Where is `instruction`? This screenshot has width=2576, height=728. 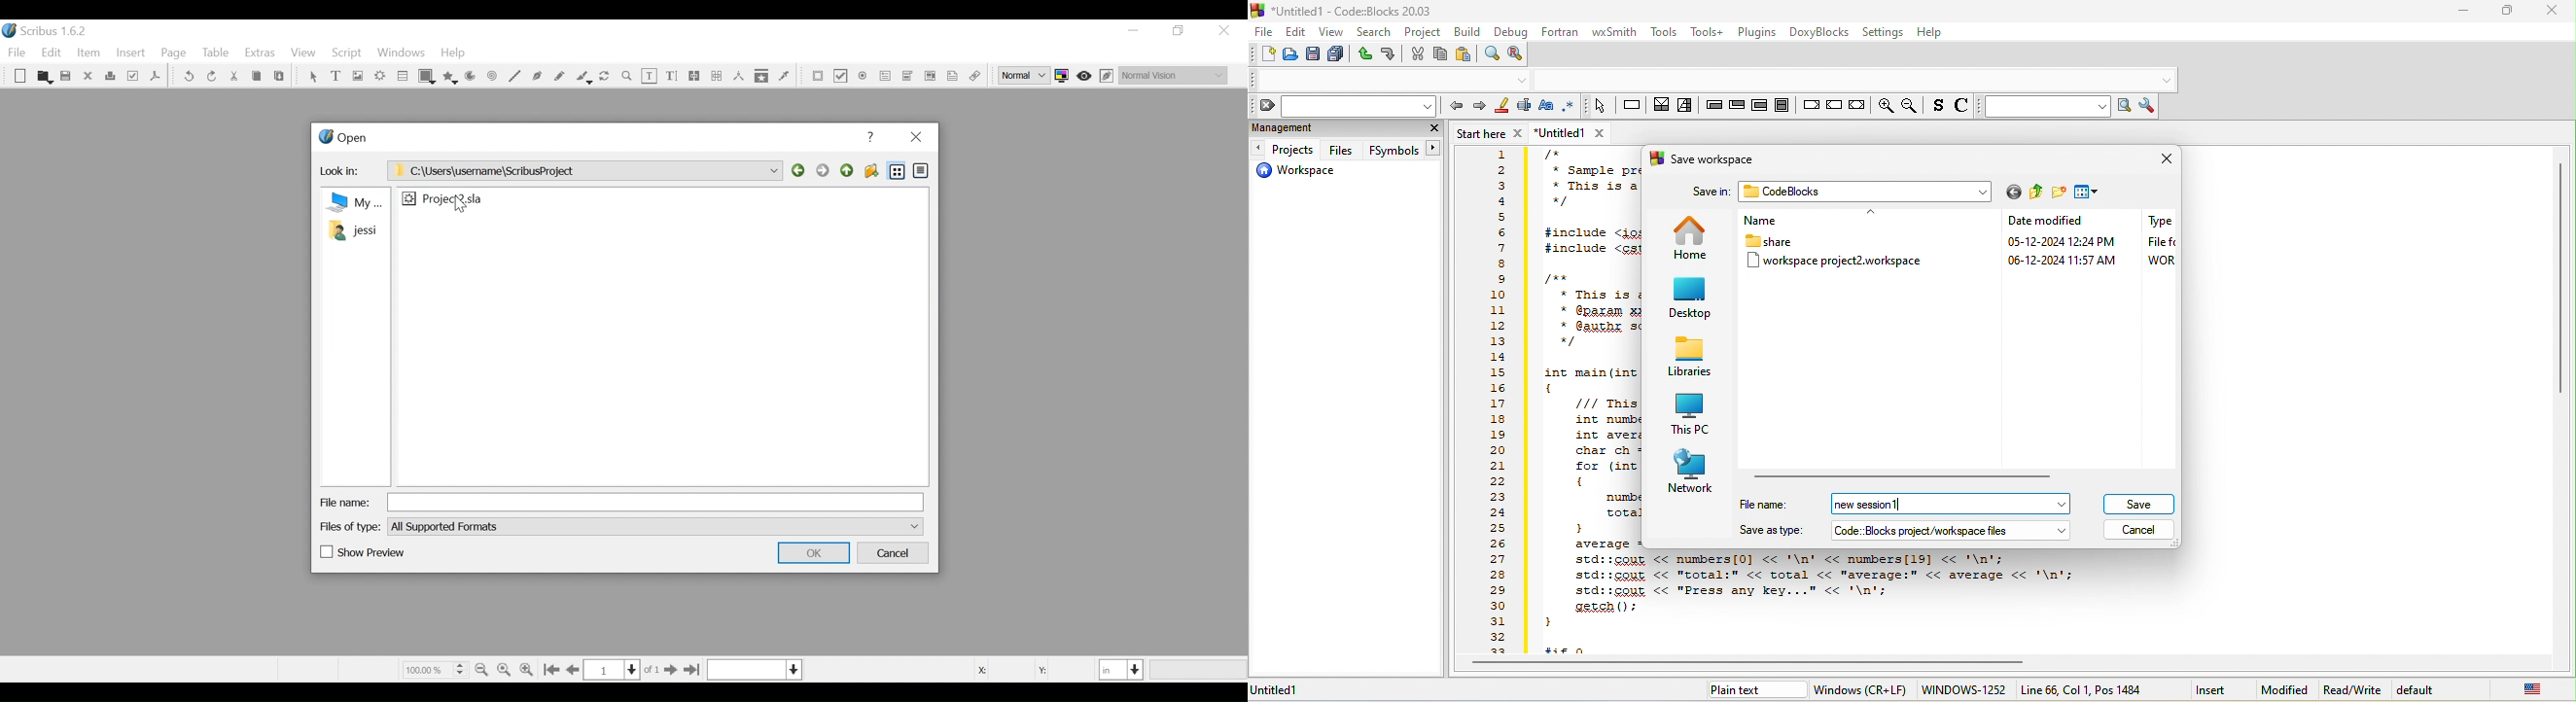
instruction is located at coordinates (1632, 106).